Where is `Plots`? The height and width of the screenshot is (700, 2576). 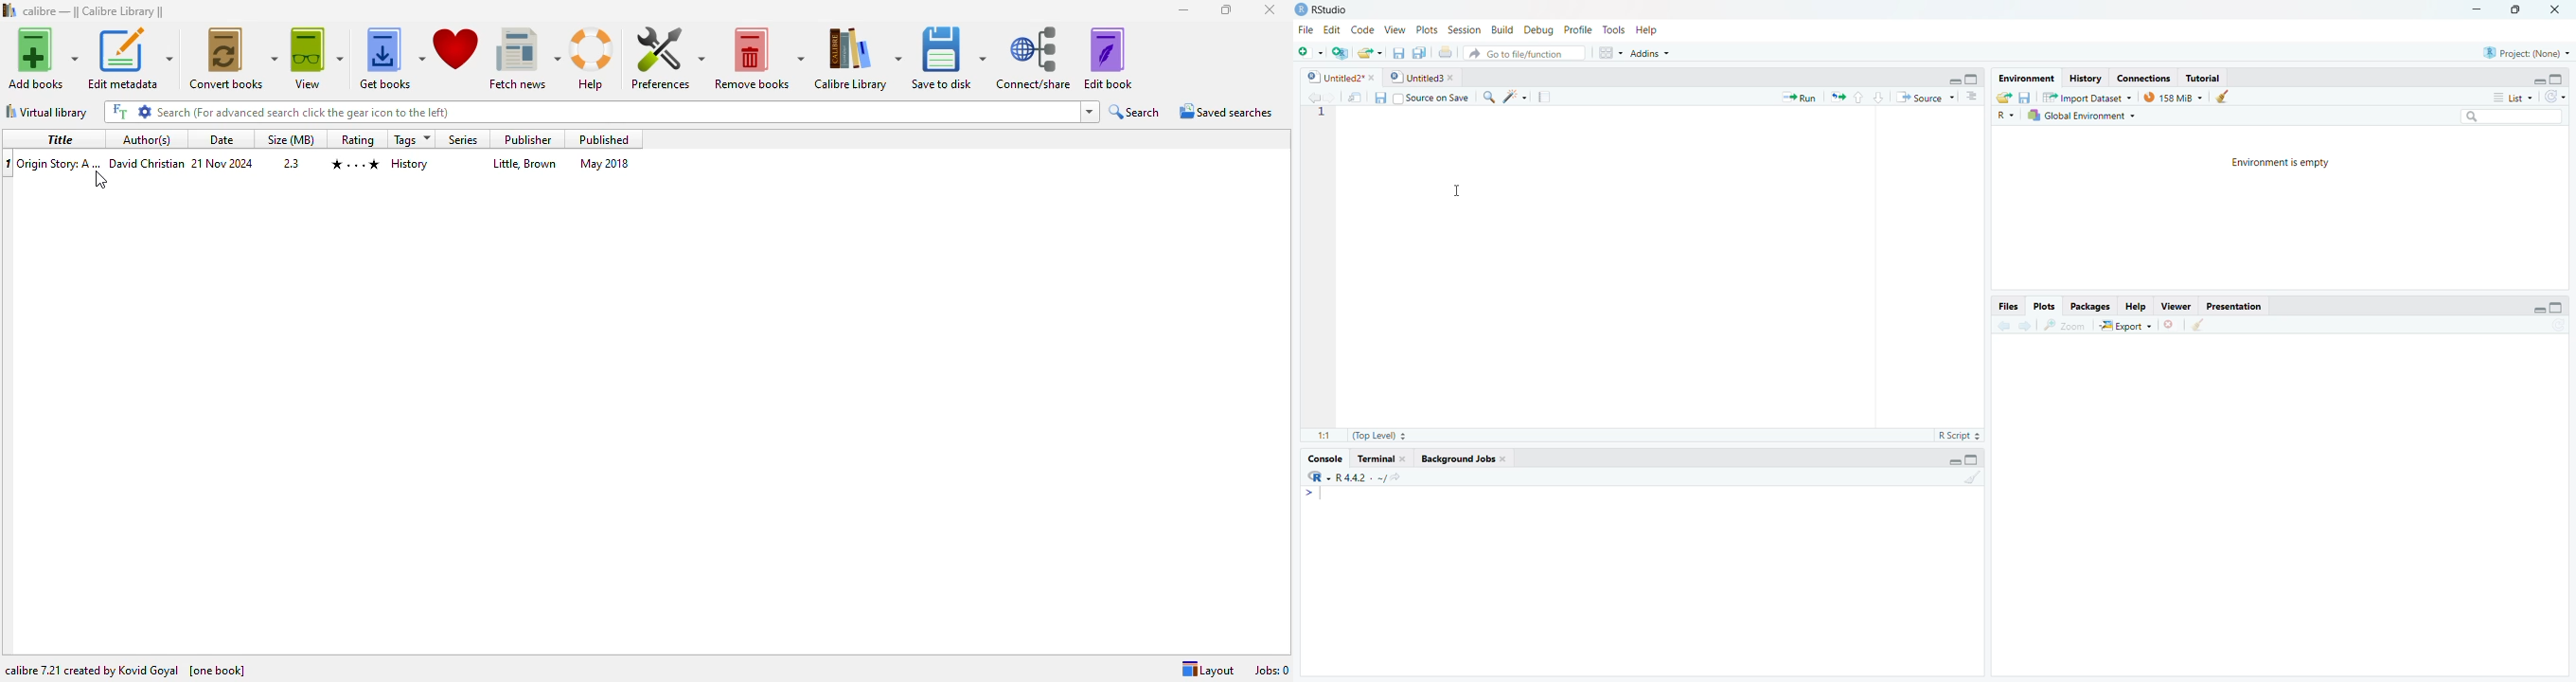
Plots is located at coordinates (1426, 27).